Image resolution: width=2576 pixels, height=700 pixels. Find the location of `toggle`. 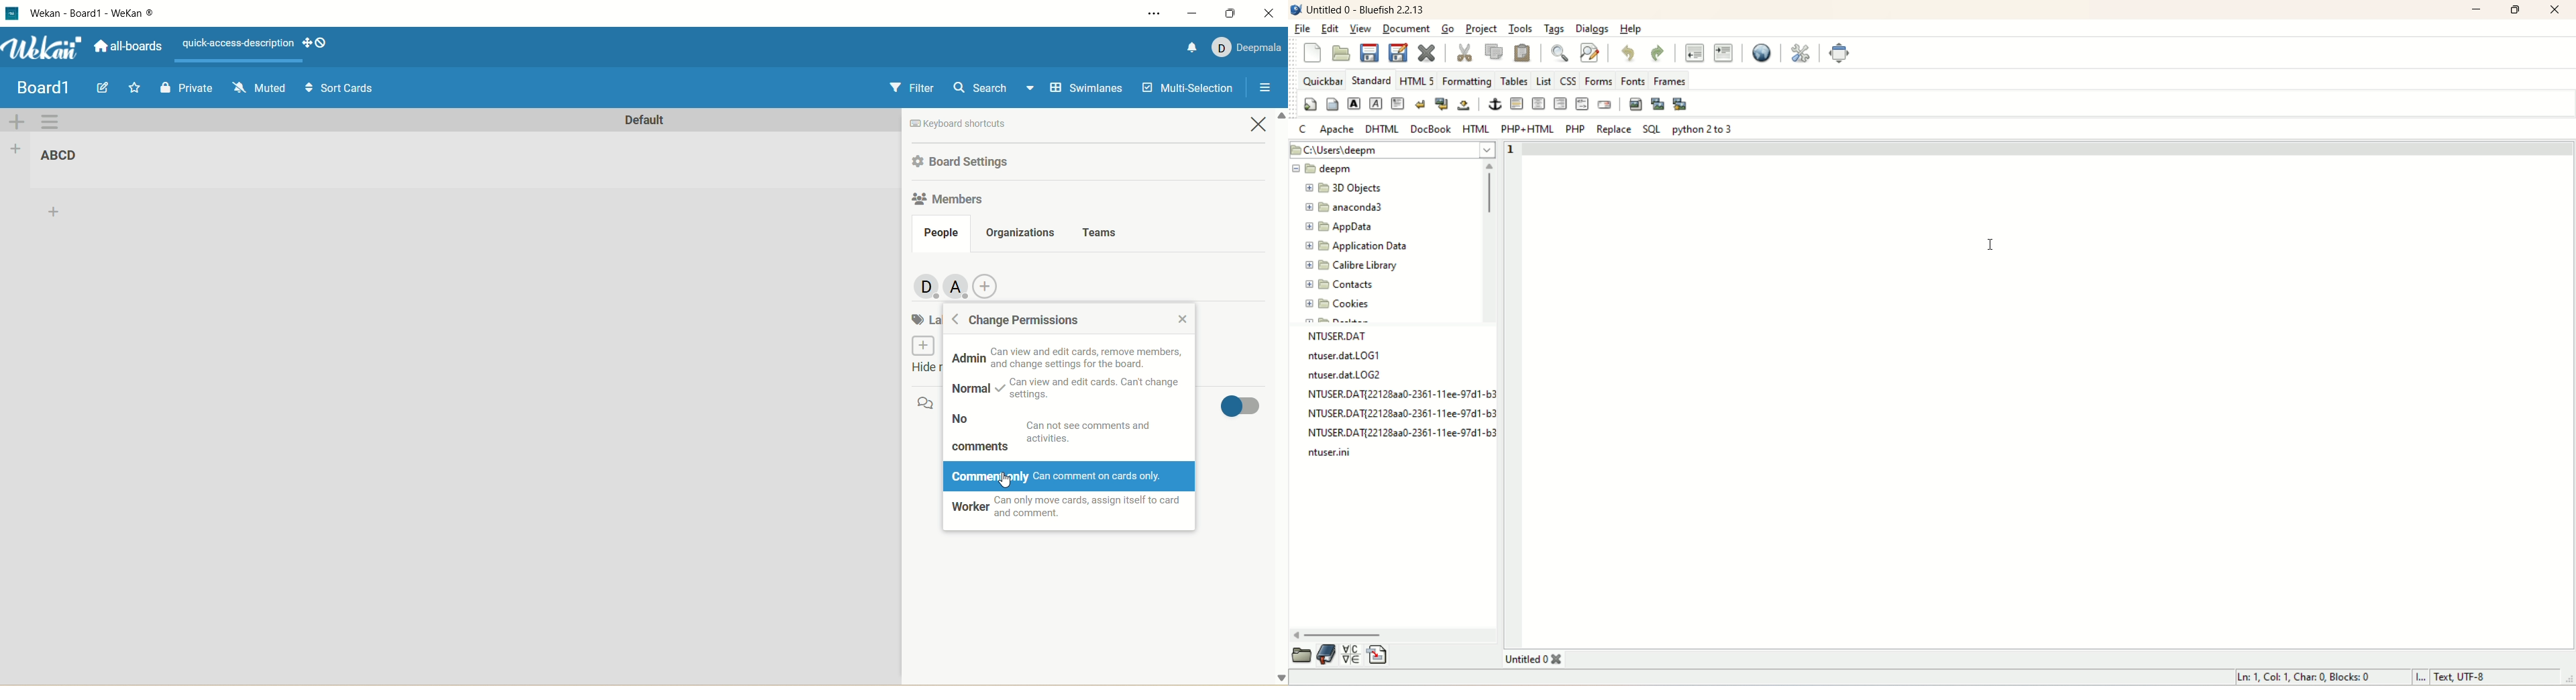

toggle is located at coordinates (1236, 407).